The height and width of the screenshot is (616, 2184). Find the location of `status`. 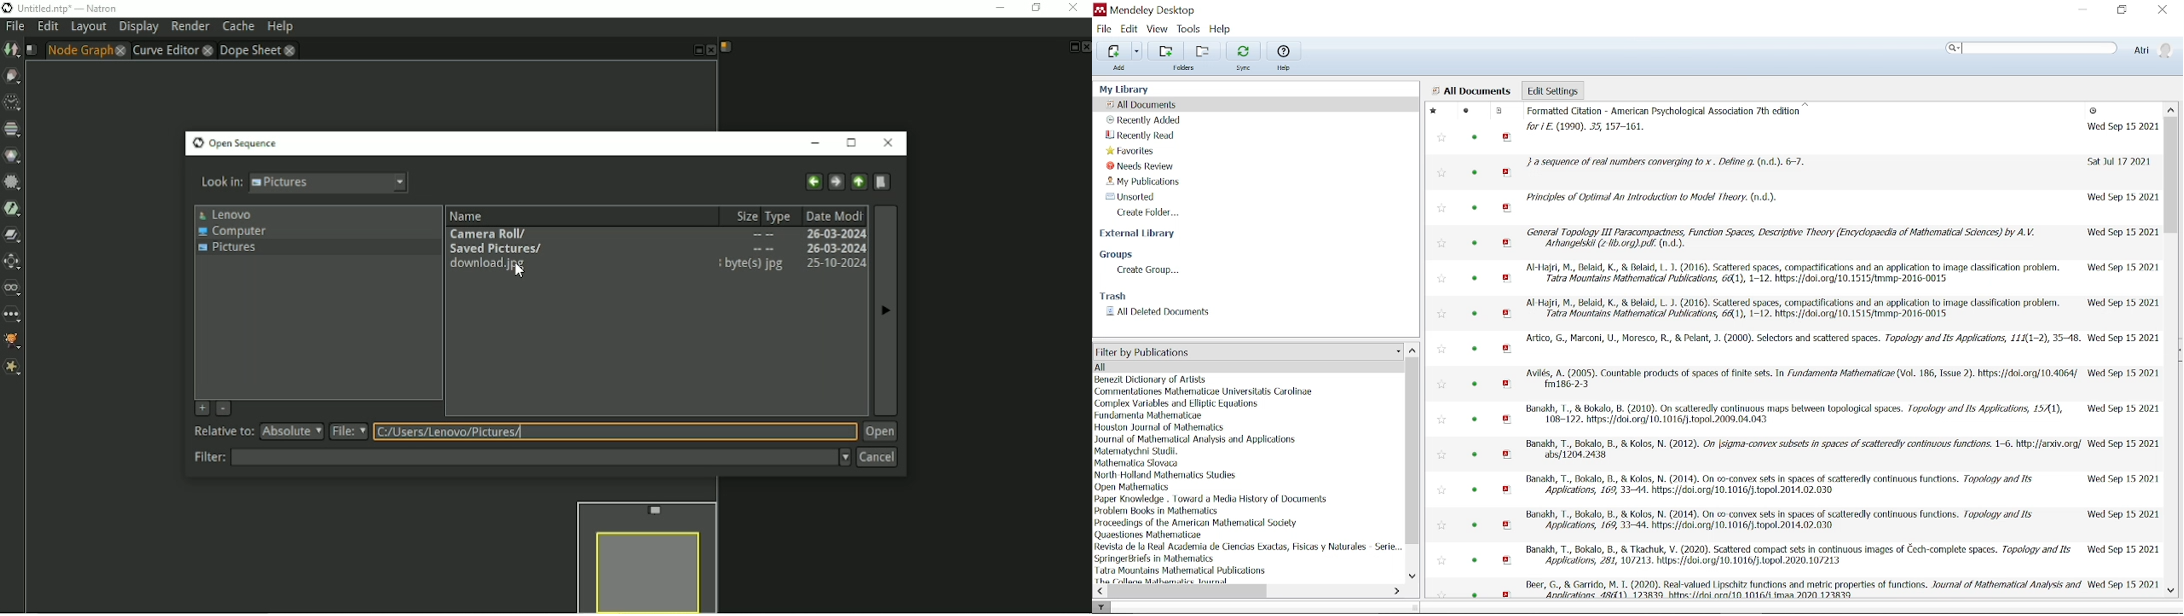

status is located at coordinates (1475, 280).